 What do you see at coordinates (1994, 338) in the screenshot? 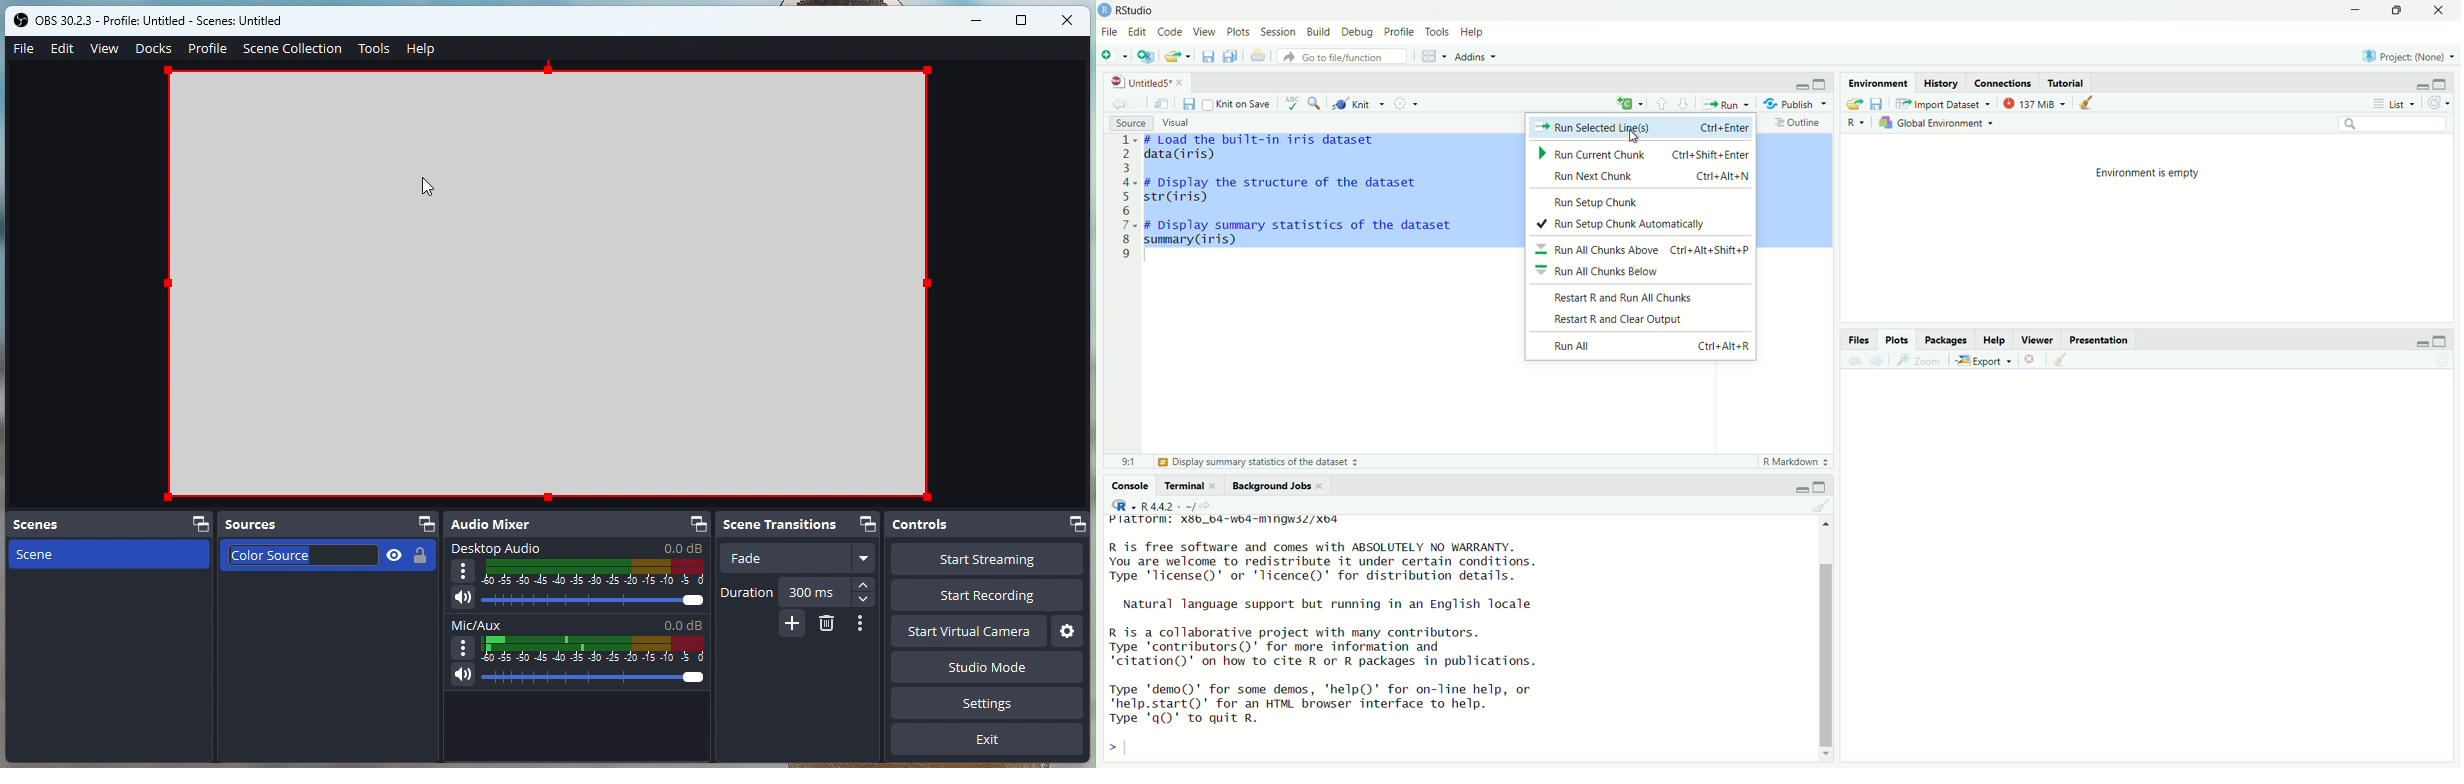
I see `Help` at bounding box center [1994, 338].